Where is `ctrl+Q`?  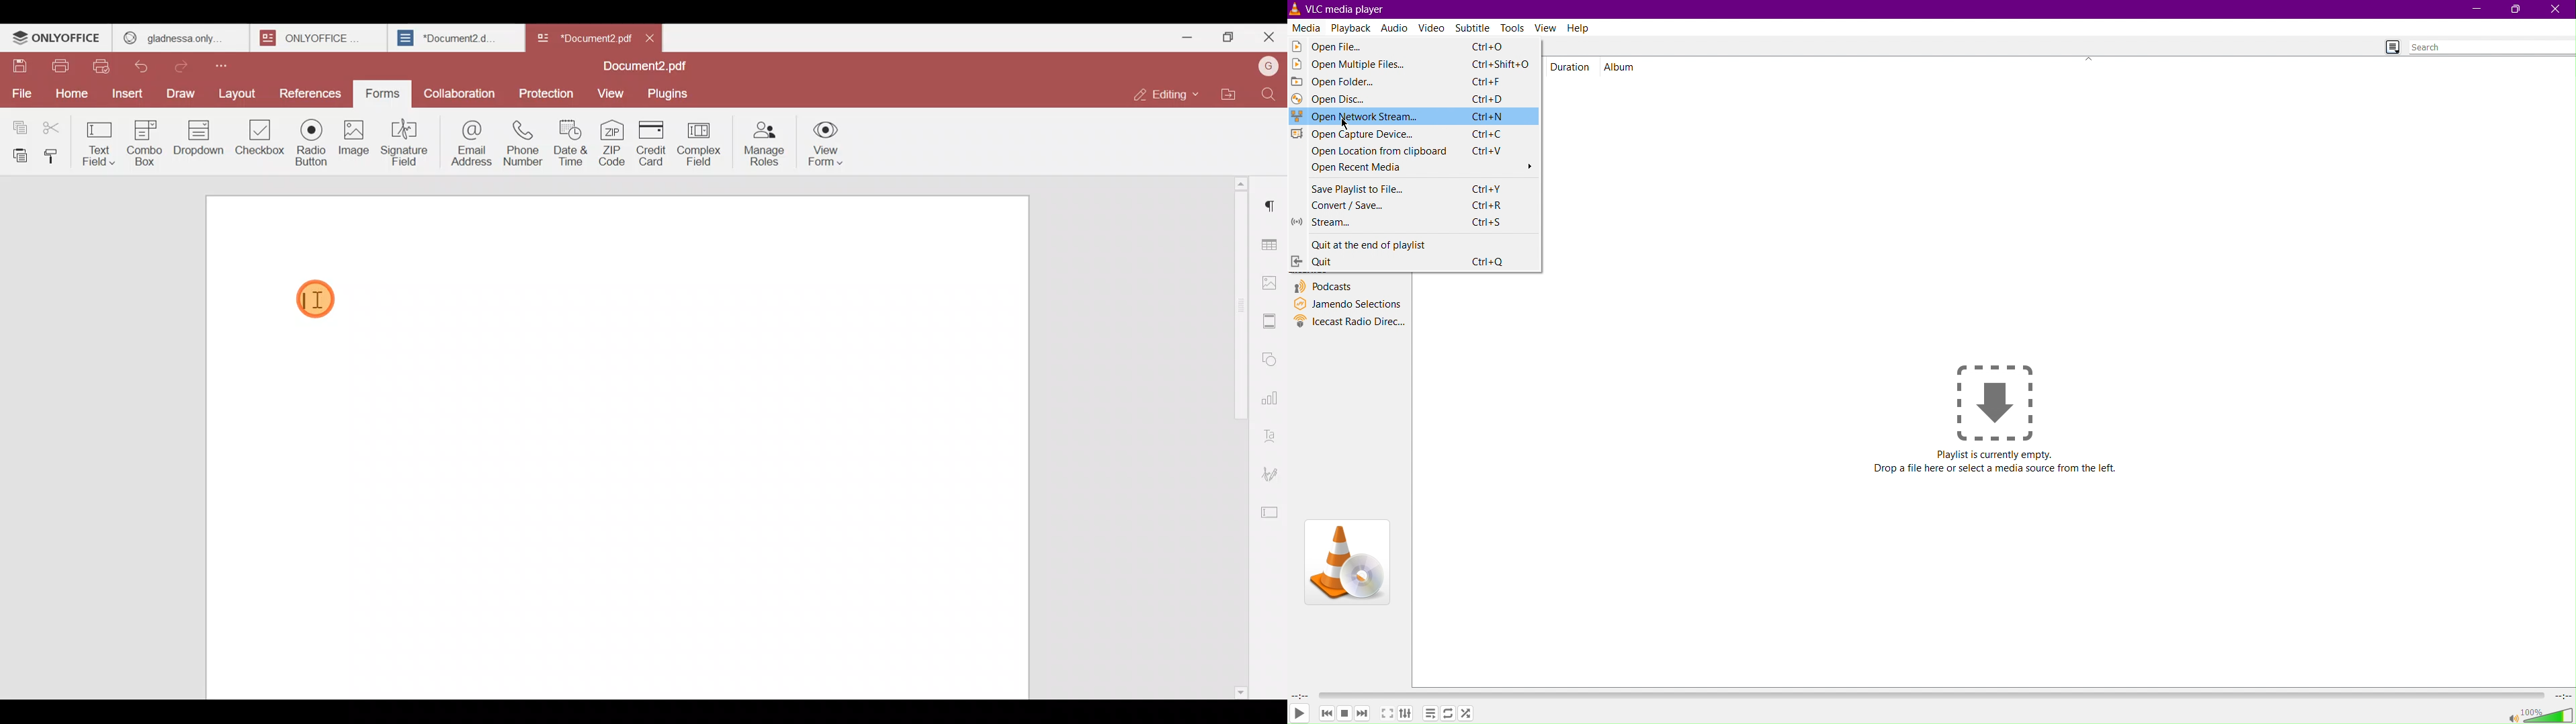 ctrl+Q is located at coordinates (1488, 261).